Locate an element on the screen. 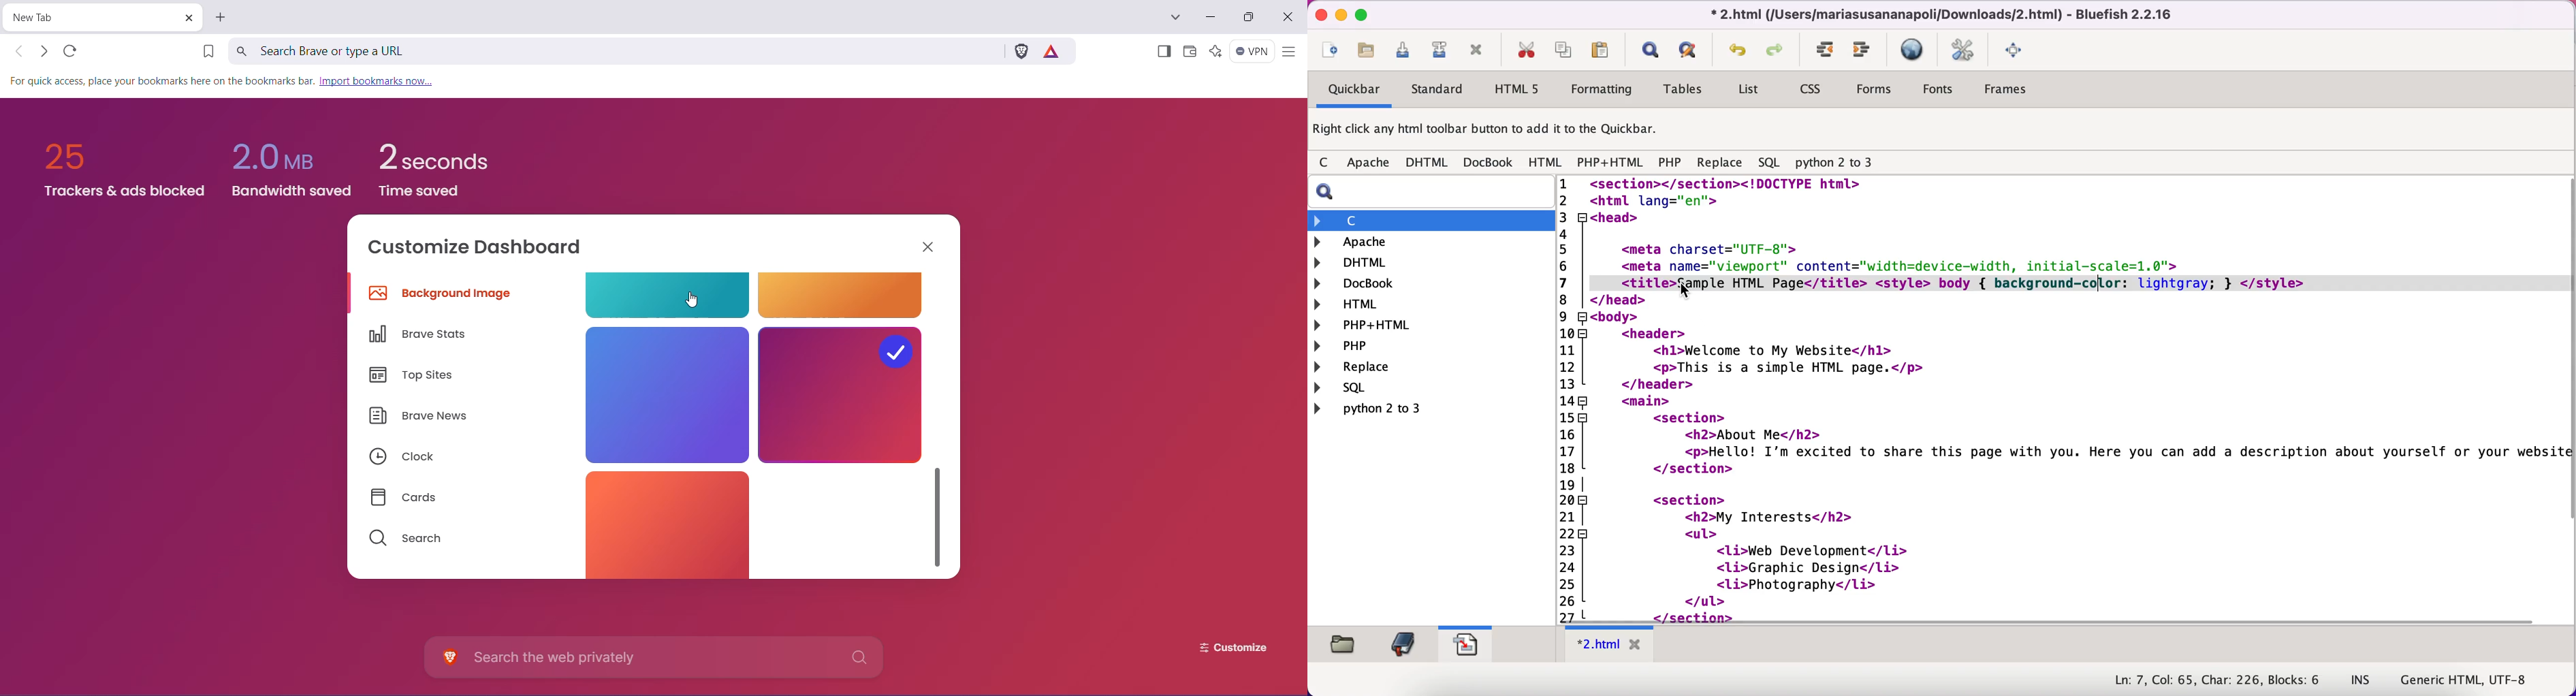 The image size is (2576, 700). bookmarks is located at coordinates (1403, 644).